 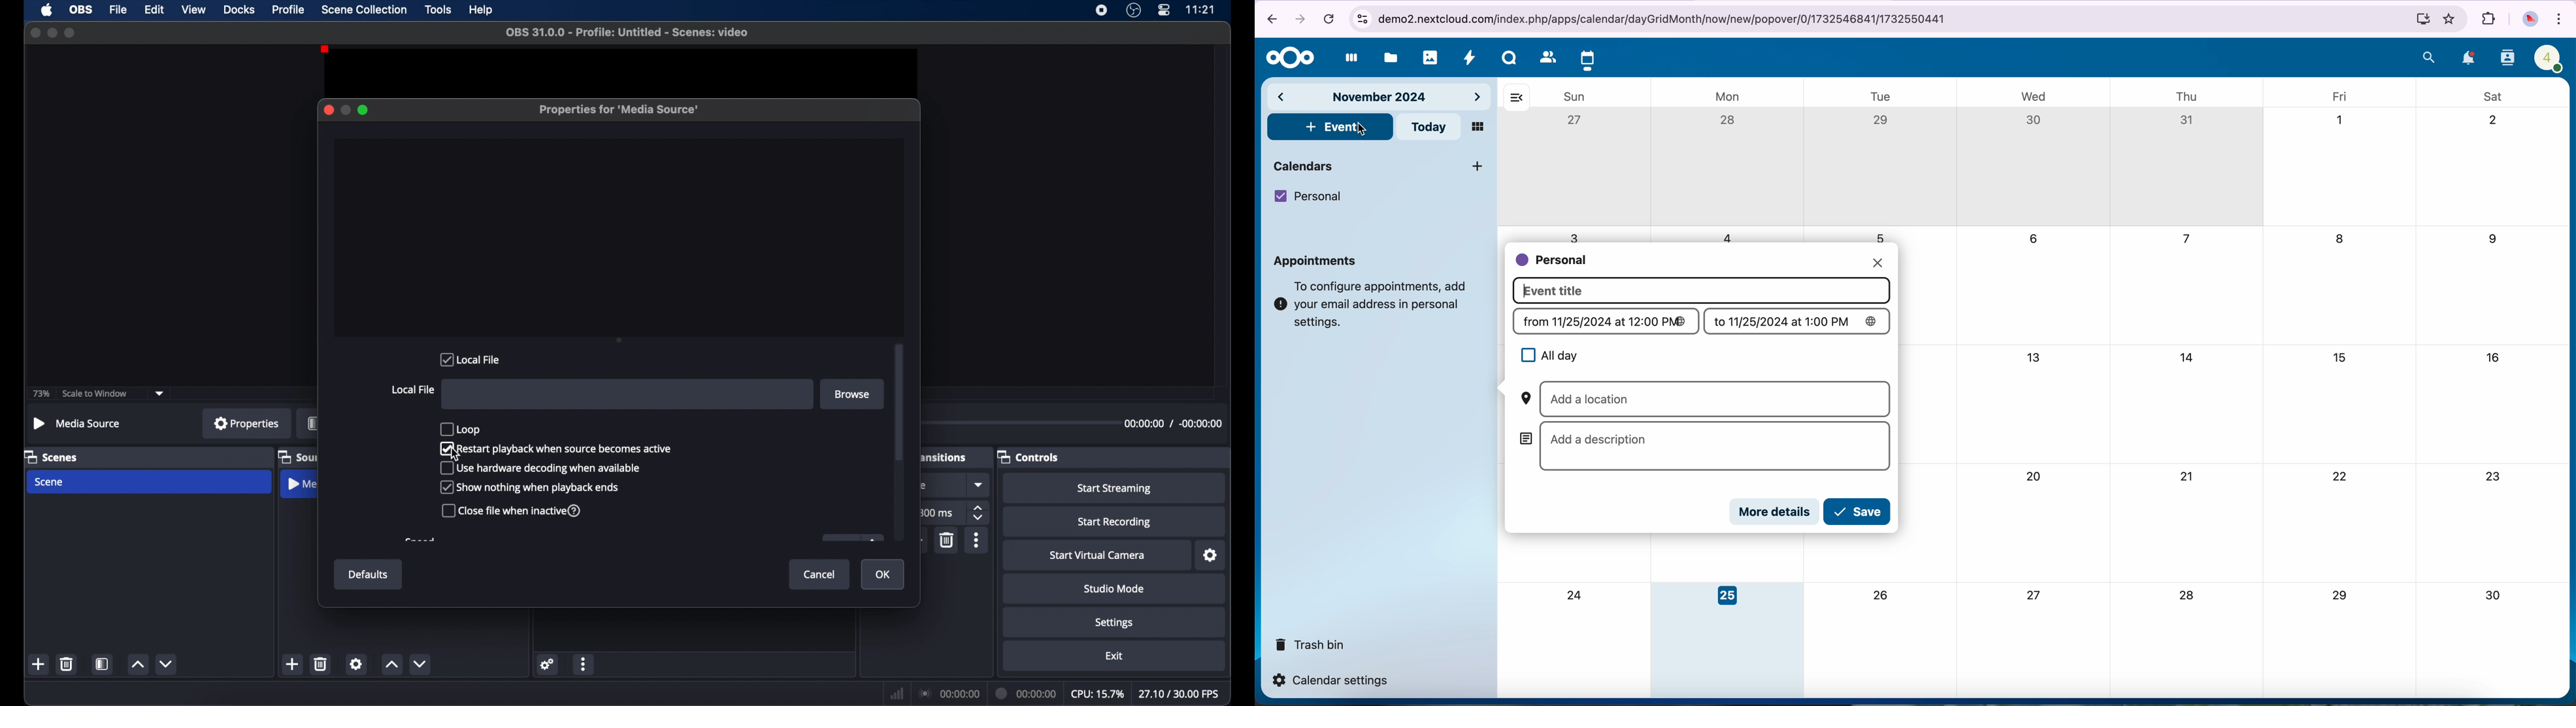 What do you see at coordinates (920, 486) in the screenshot?
I see `obscure text` at bounding box center [920, 486].